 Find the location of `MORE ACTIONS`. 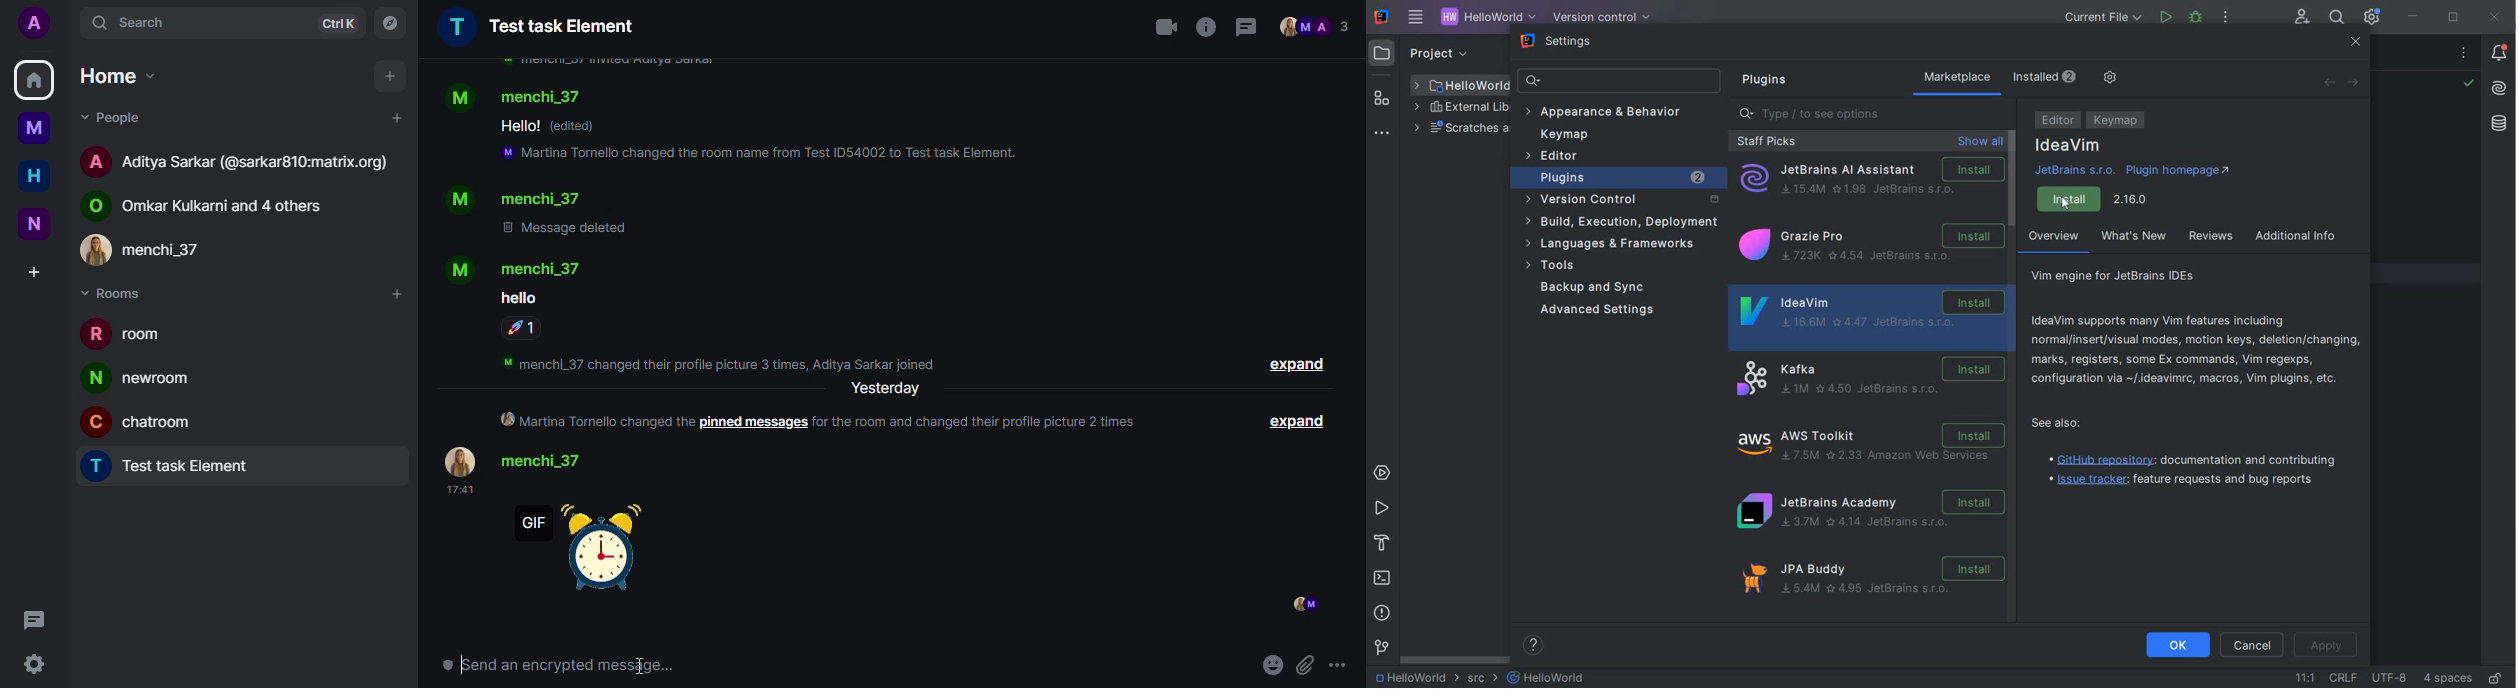

MORE ACTIONS is located at coordinates (2226, 20).